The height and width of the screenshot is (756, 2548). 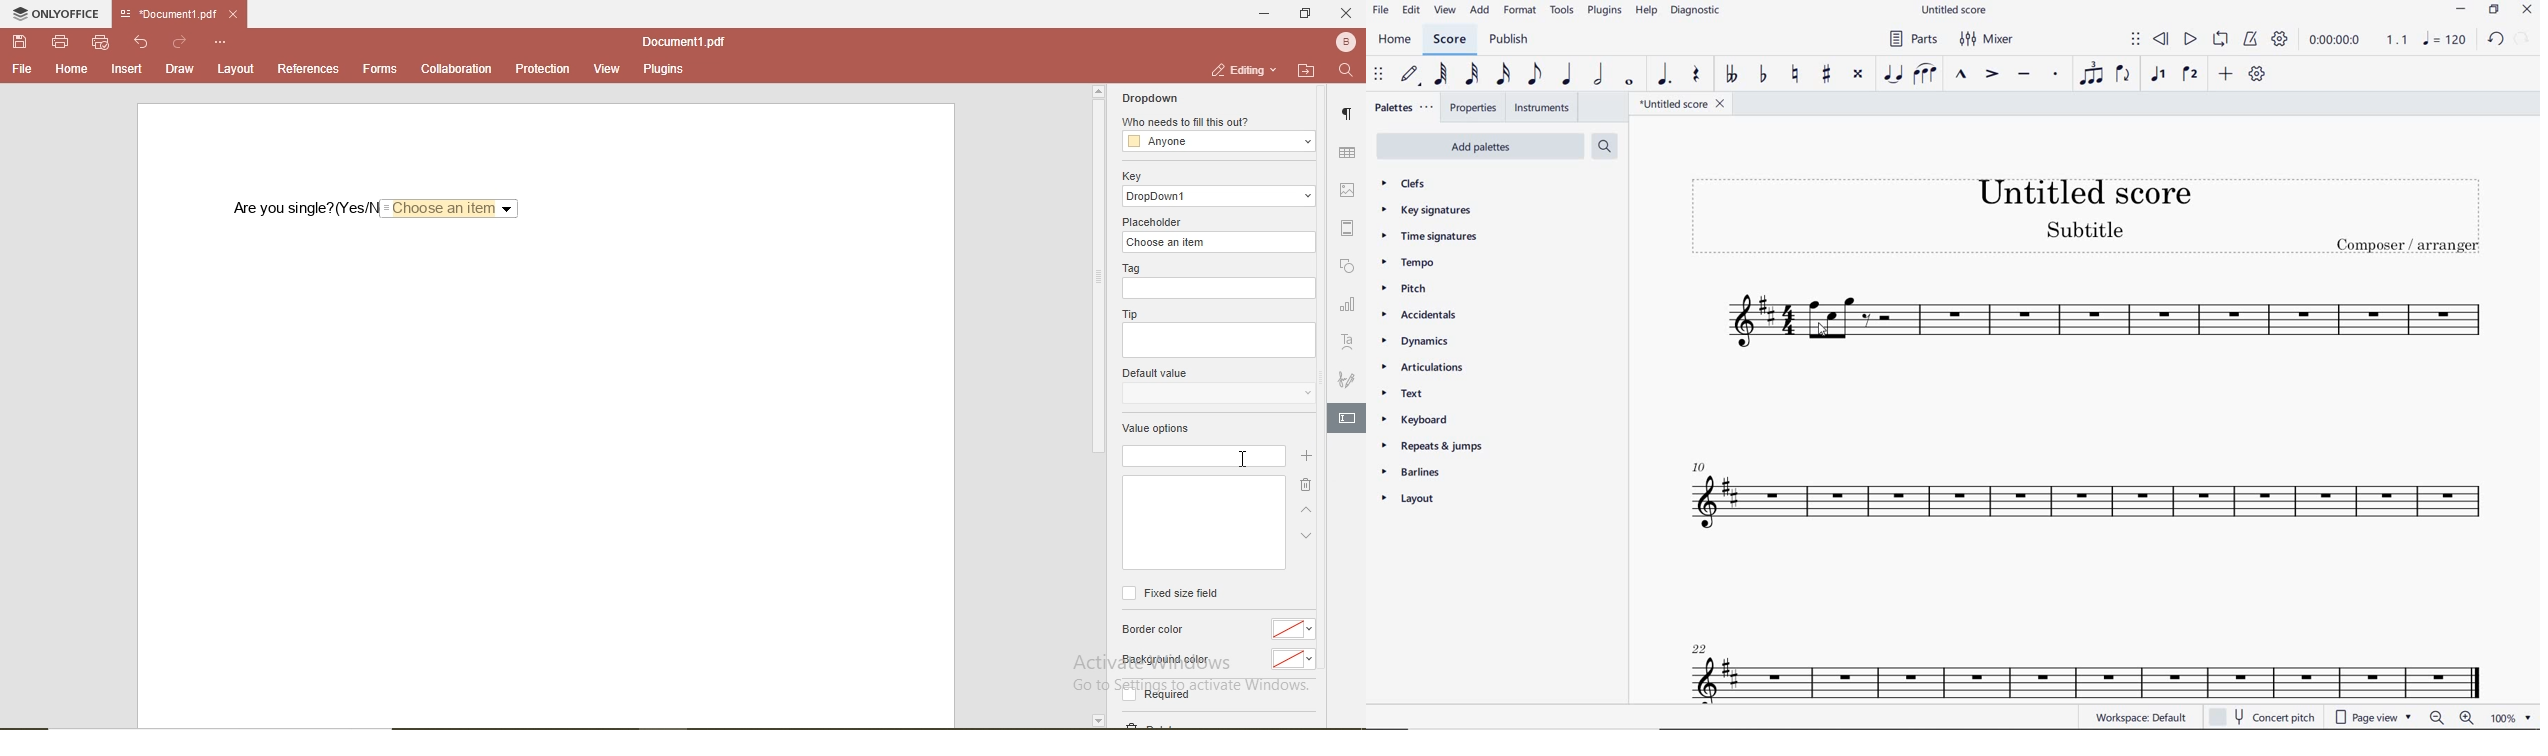 What do you see at coordinates (1310, 510) in the screenshot?
I see `up` at bounding box center [1310, 510].